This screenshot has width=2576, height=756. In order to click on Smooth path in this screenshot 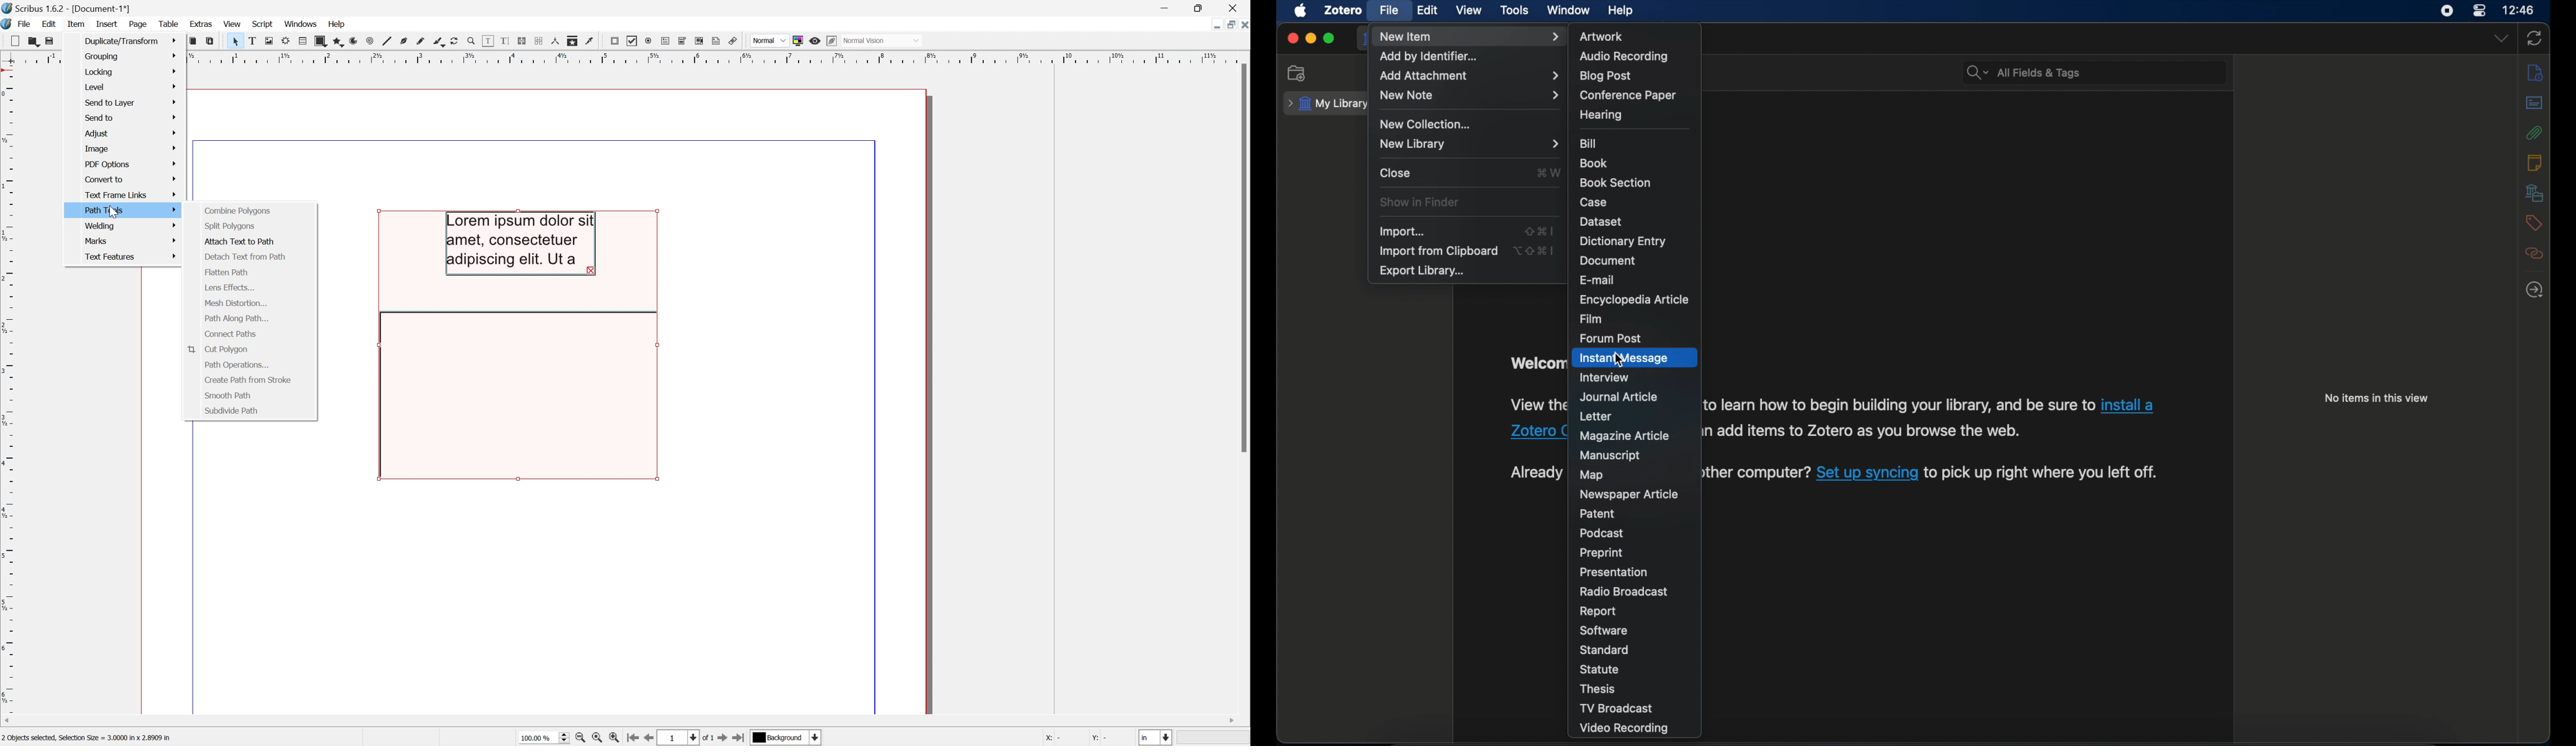, I will do `click(228, 395)`.